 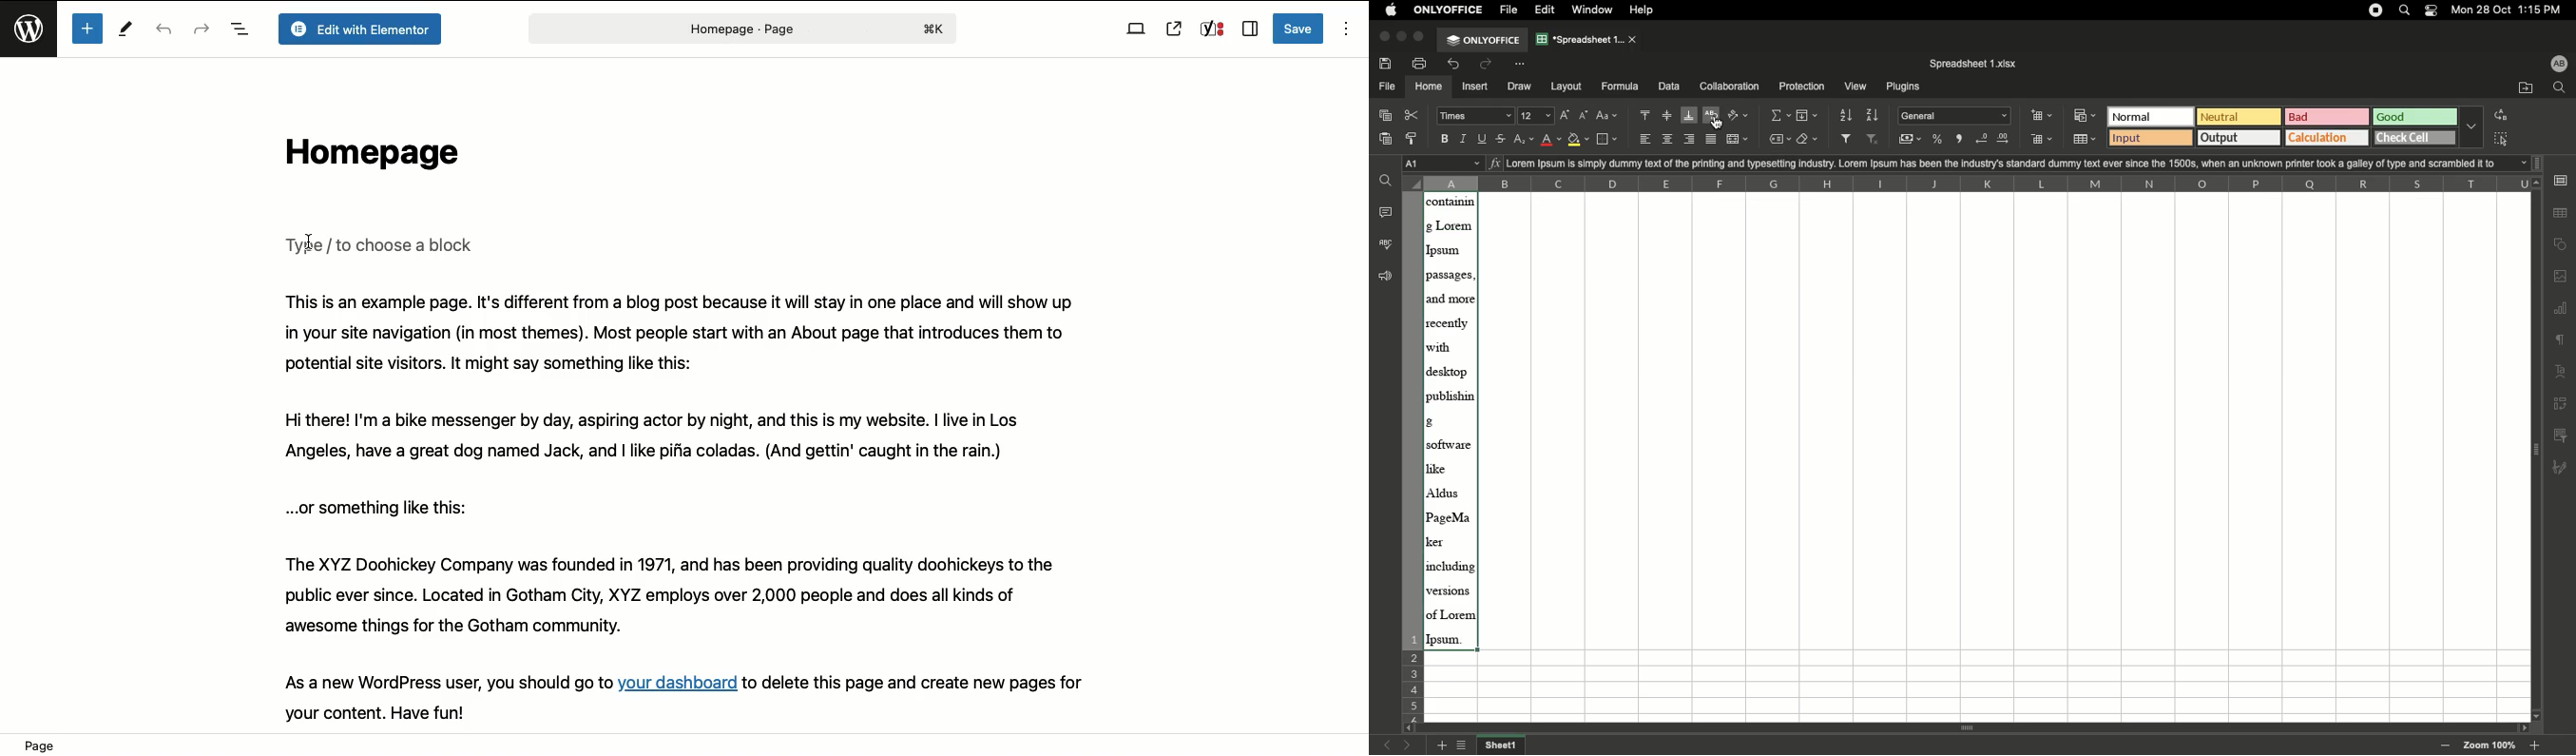 What do you see at coordinates (1691, 139) in the screenshot?
I see `Align right` at bounding box center [1691, 139].